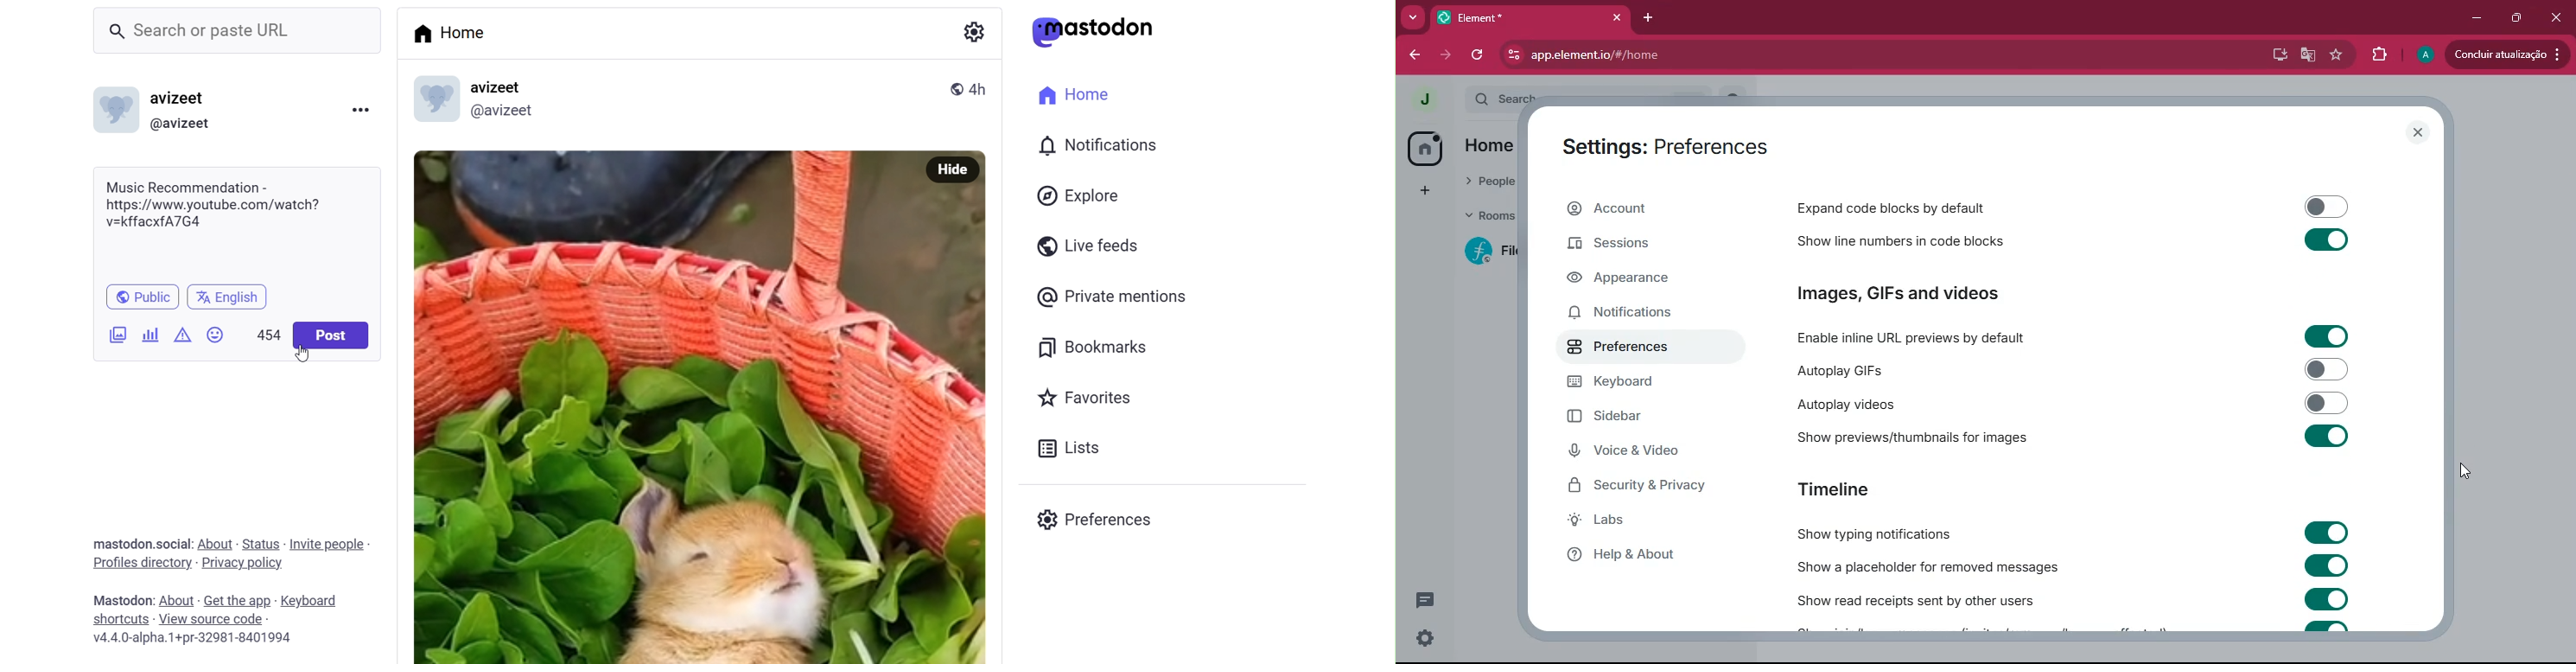  What do you see at coordinates (239, 599) in the screenshot?
I see `get the app` at bounding box center [239, 599].